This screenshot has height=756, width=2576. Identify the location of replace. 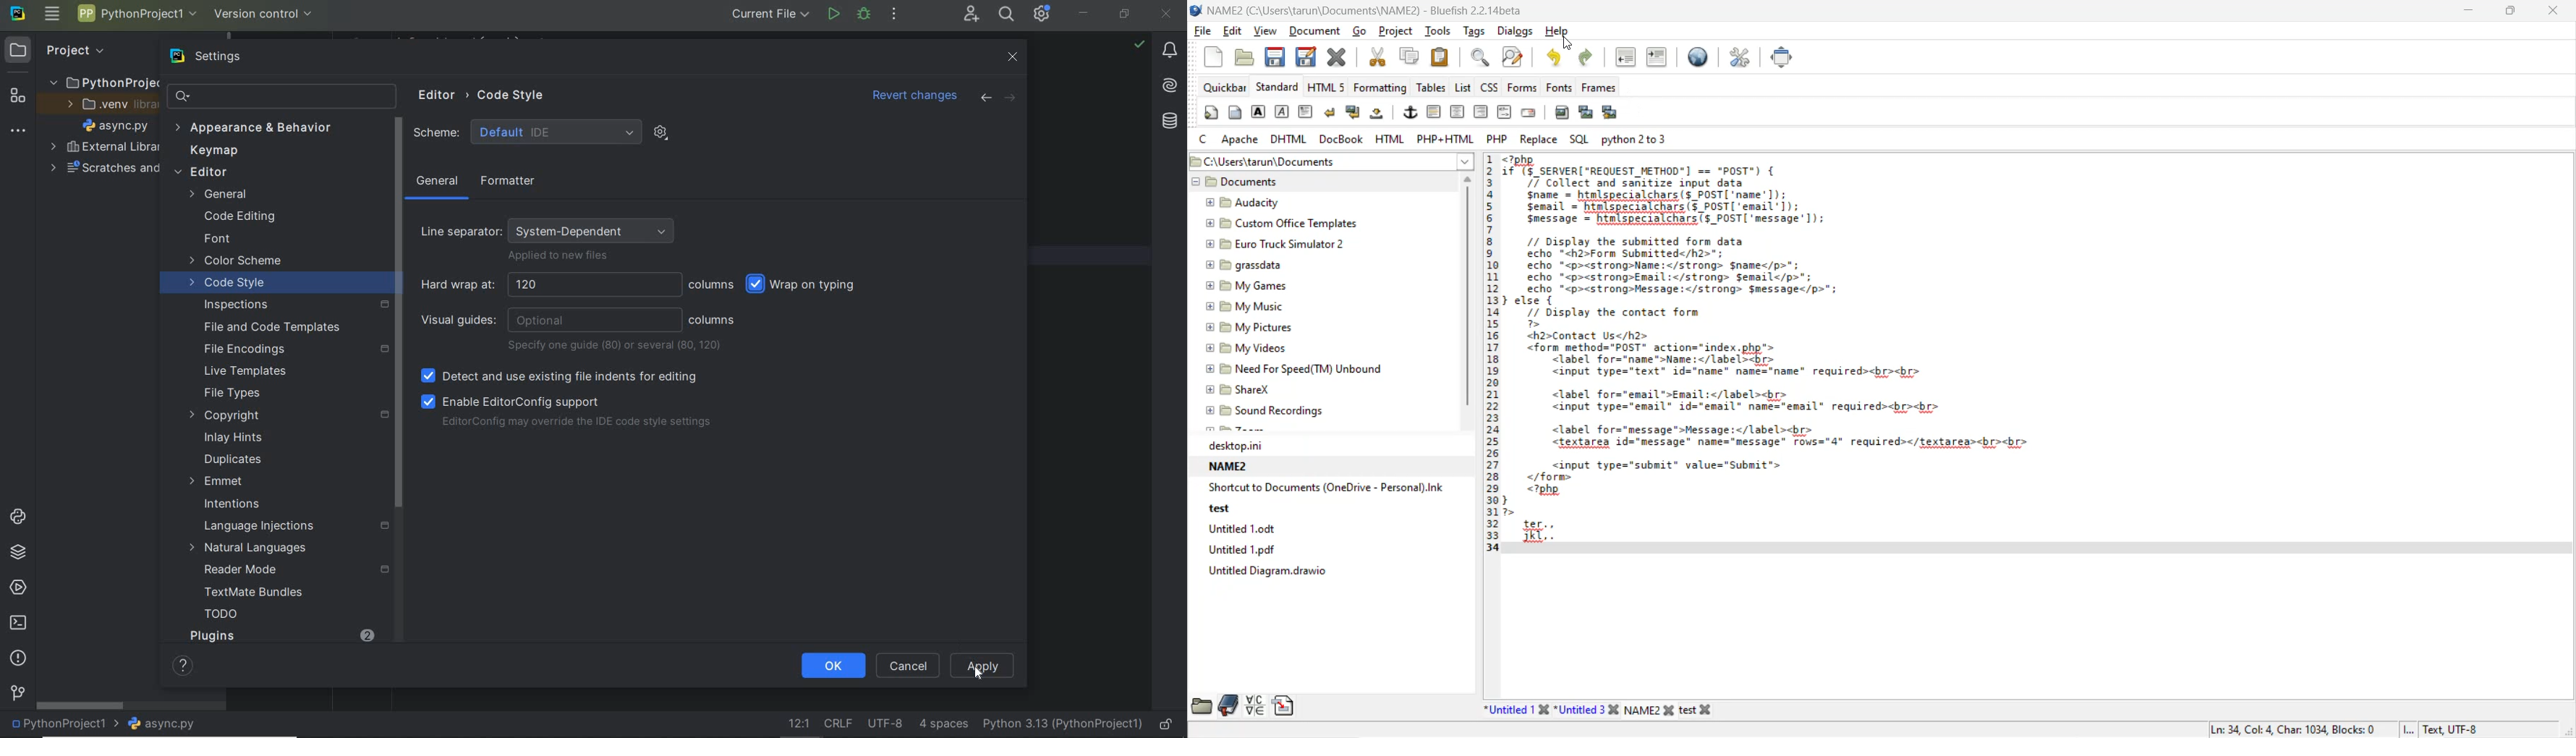
(1539, 138).